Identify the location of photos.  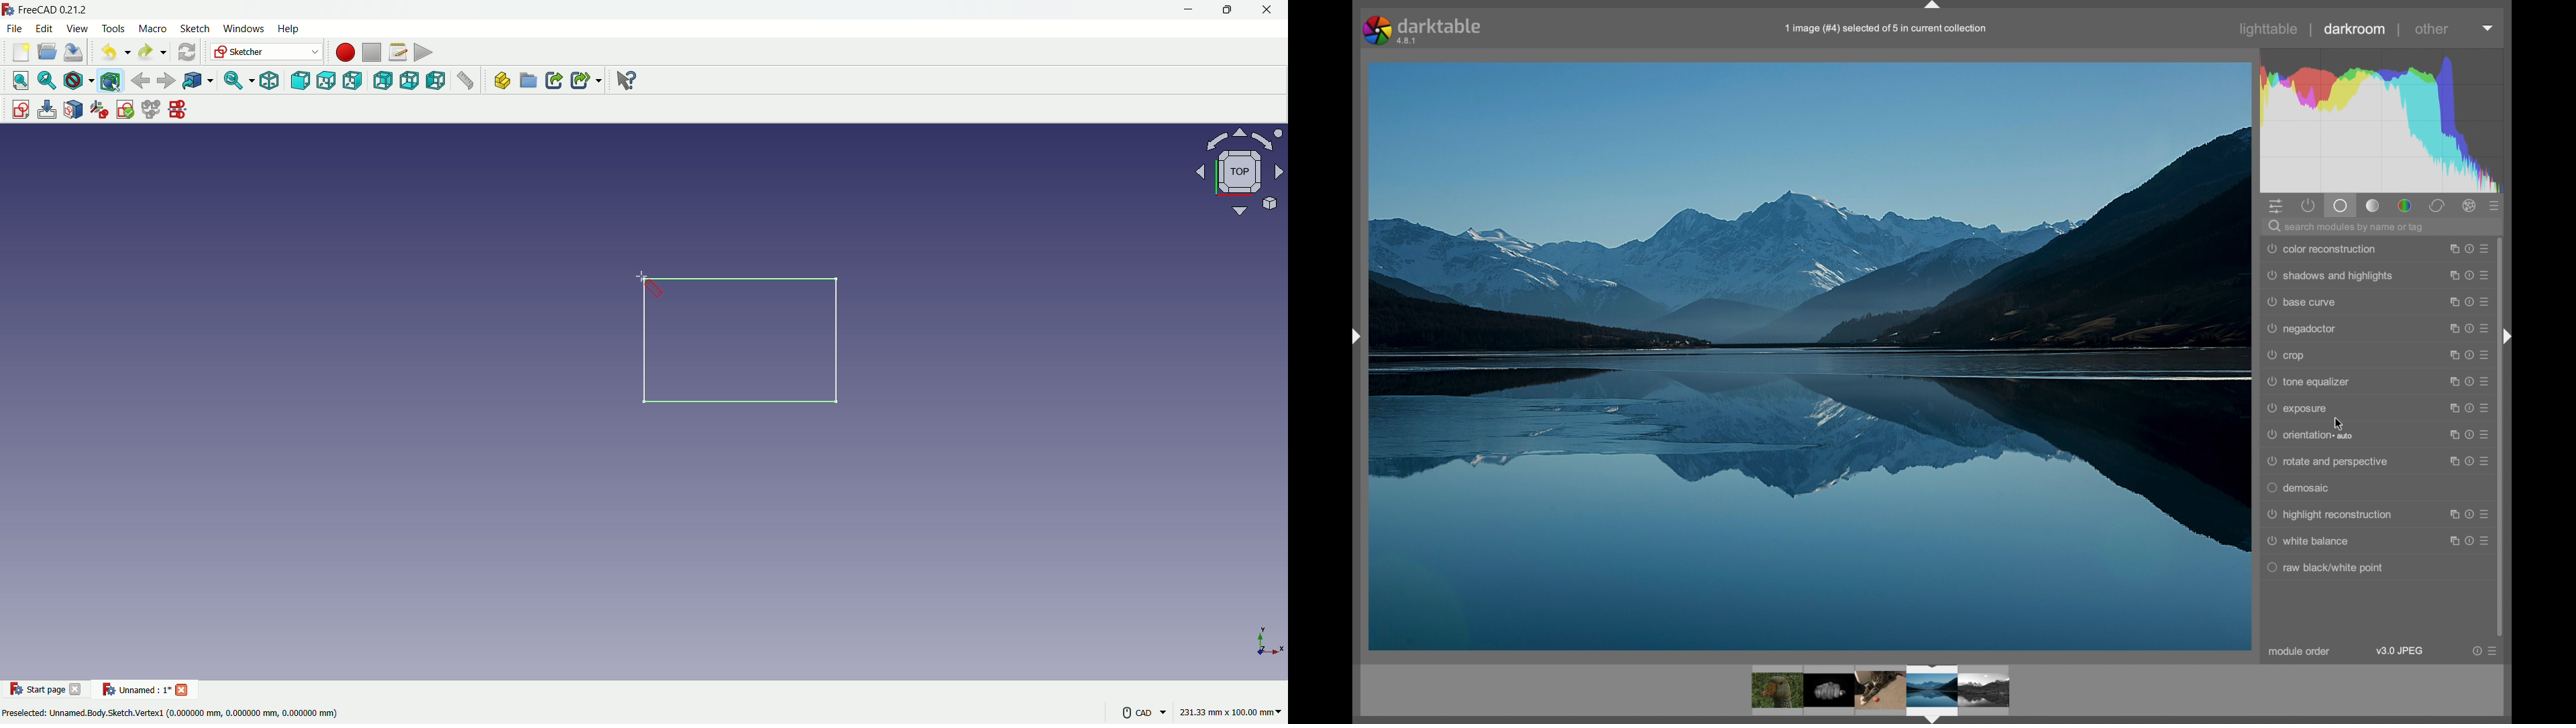
(1881, 692).